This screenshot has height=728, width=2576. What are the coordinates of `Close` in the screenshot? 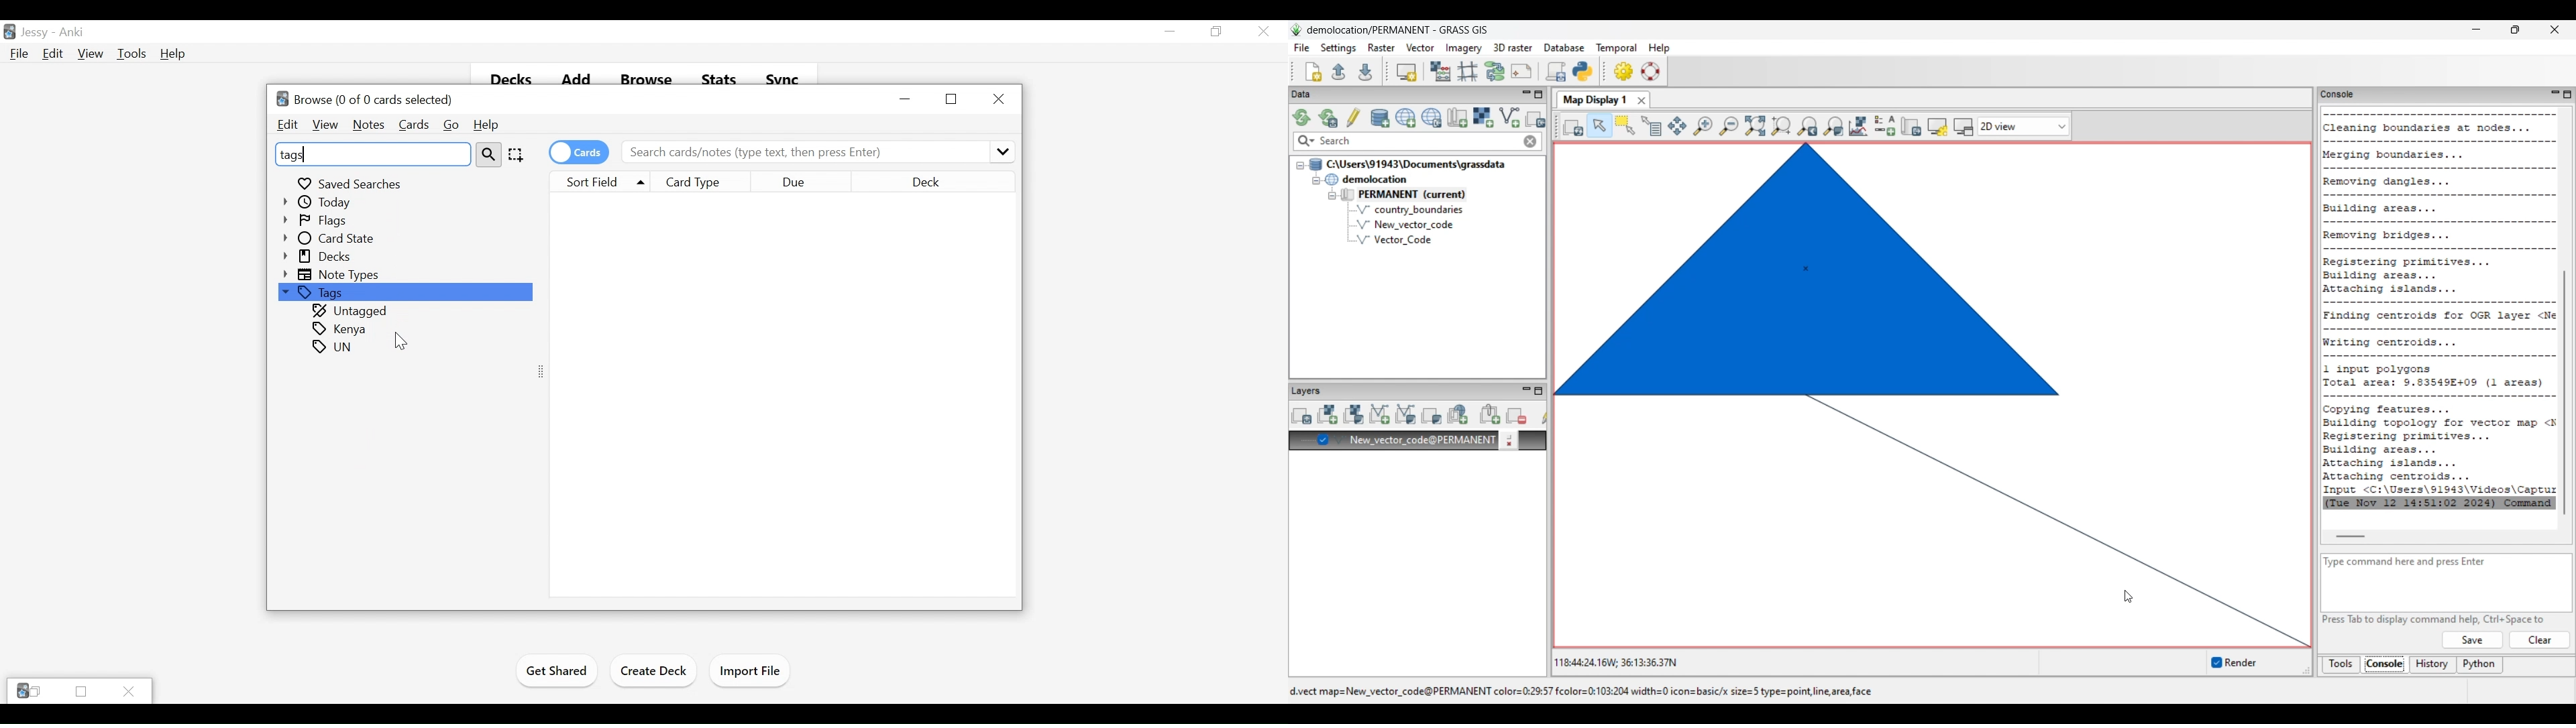 It's located at (1262, 32).